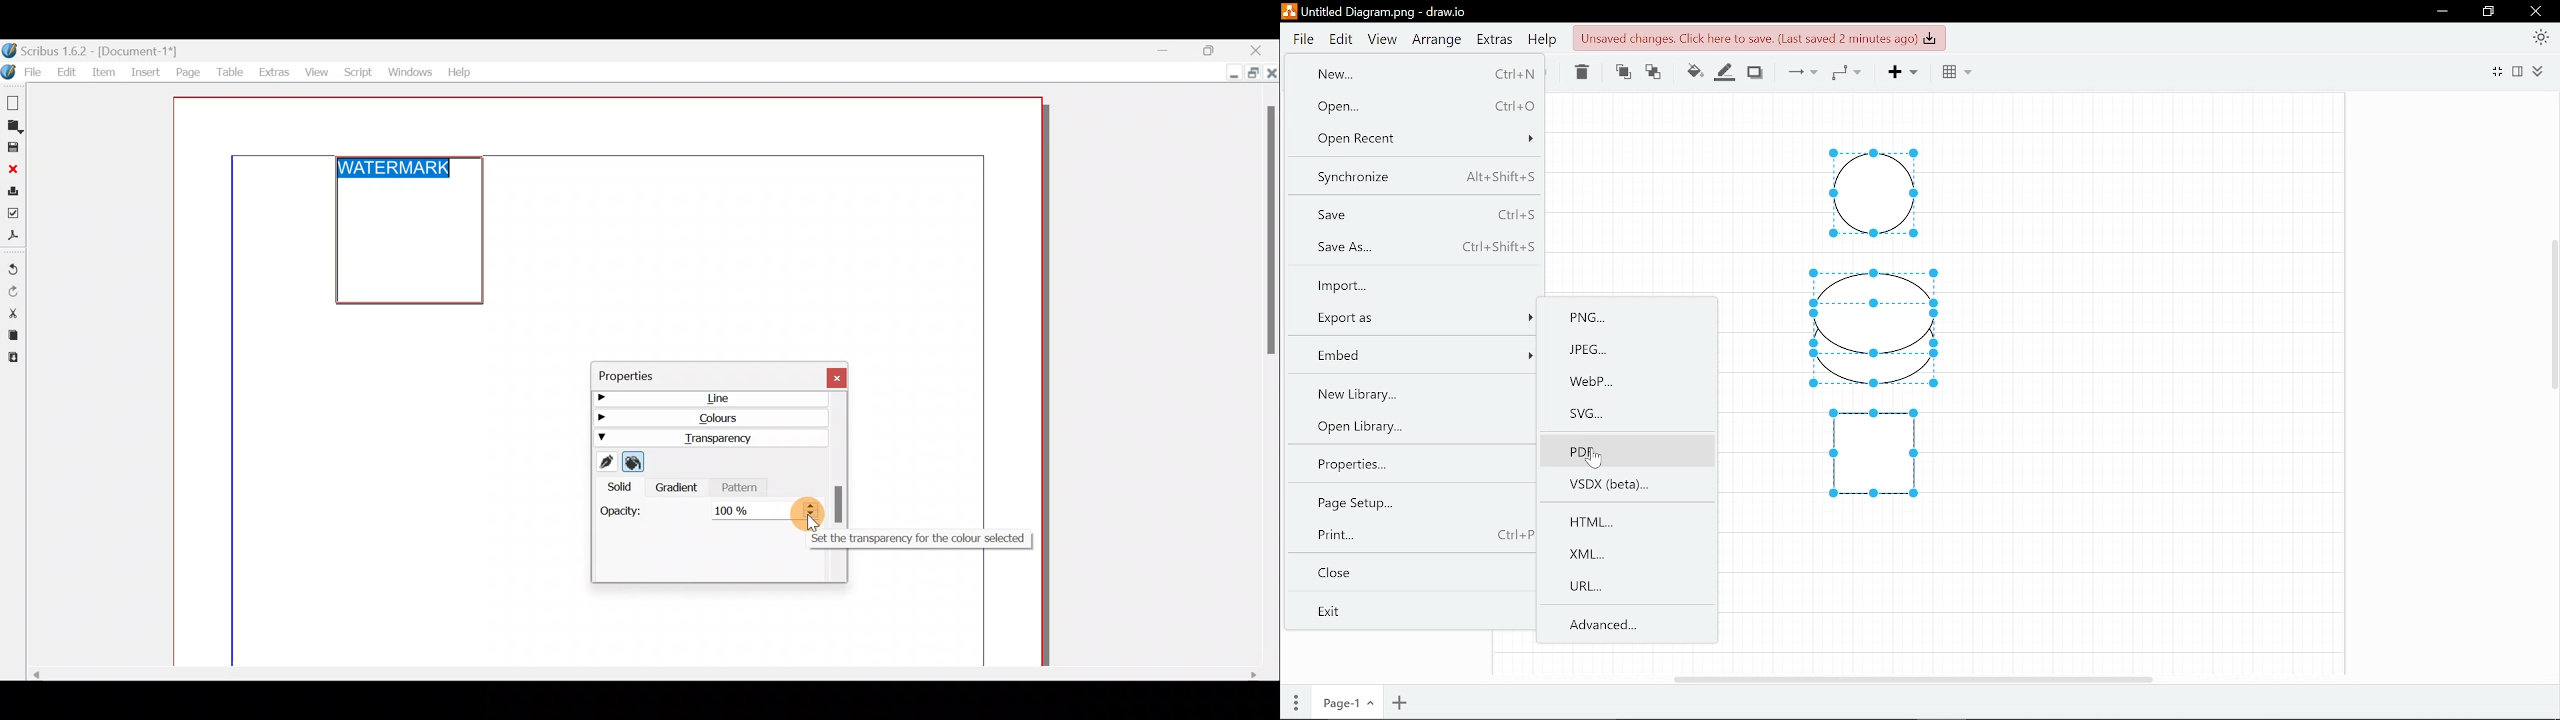 This screenshot has height=728, width=2576. I want to click on JPEG, so click(1625, 351).